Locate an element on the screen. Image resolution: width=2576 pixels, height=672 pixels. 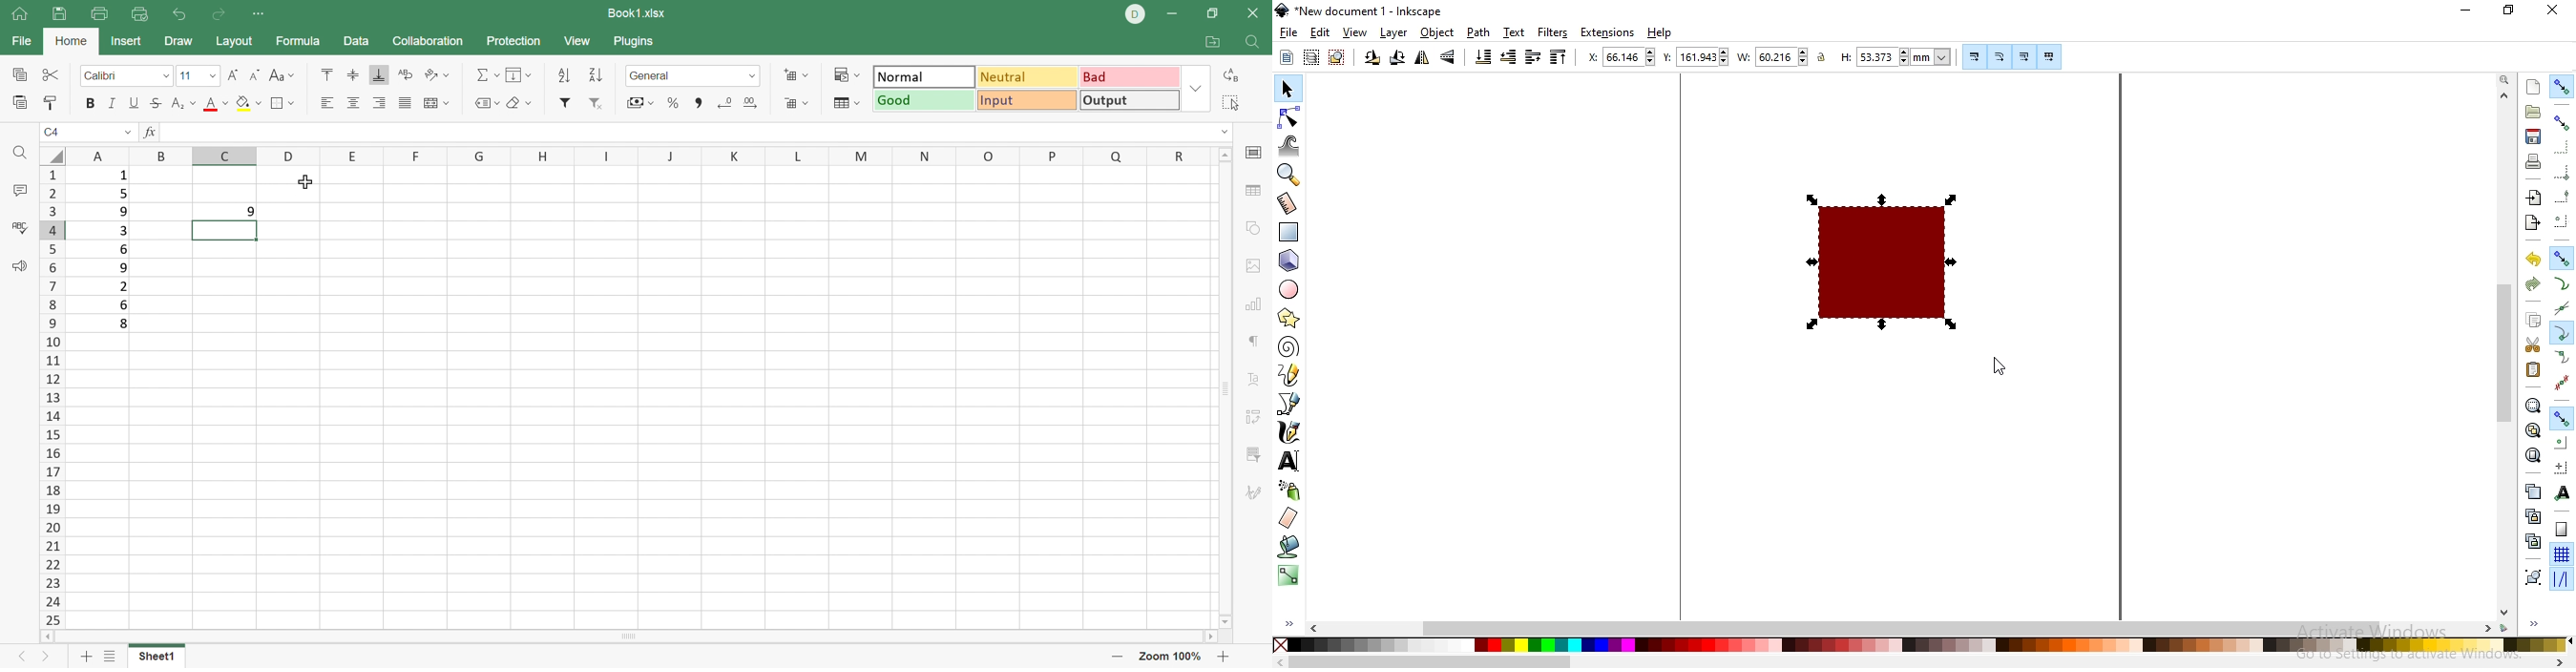
2 is located at coordinates (123, 286).